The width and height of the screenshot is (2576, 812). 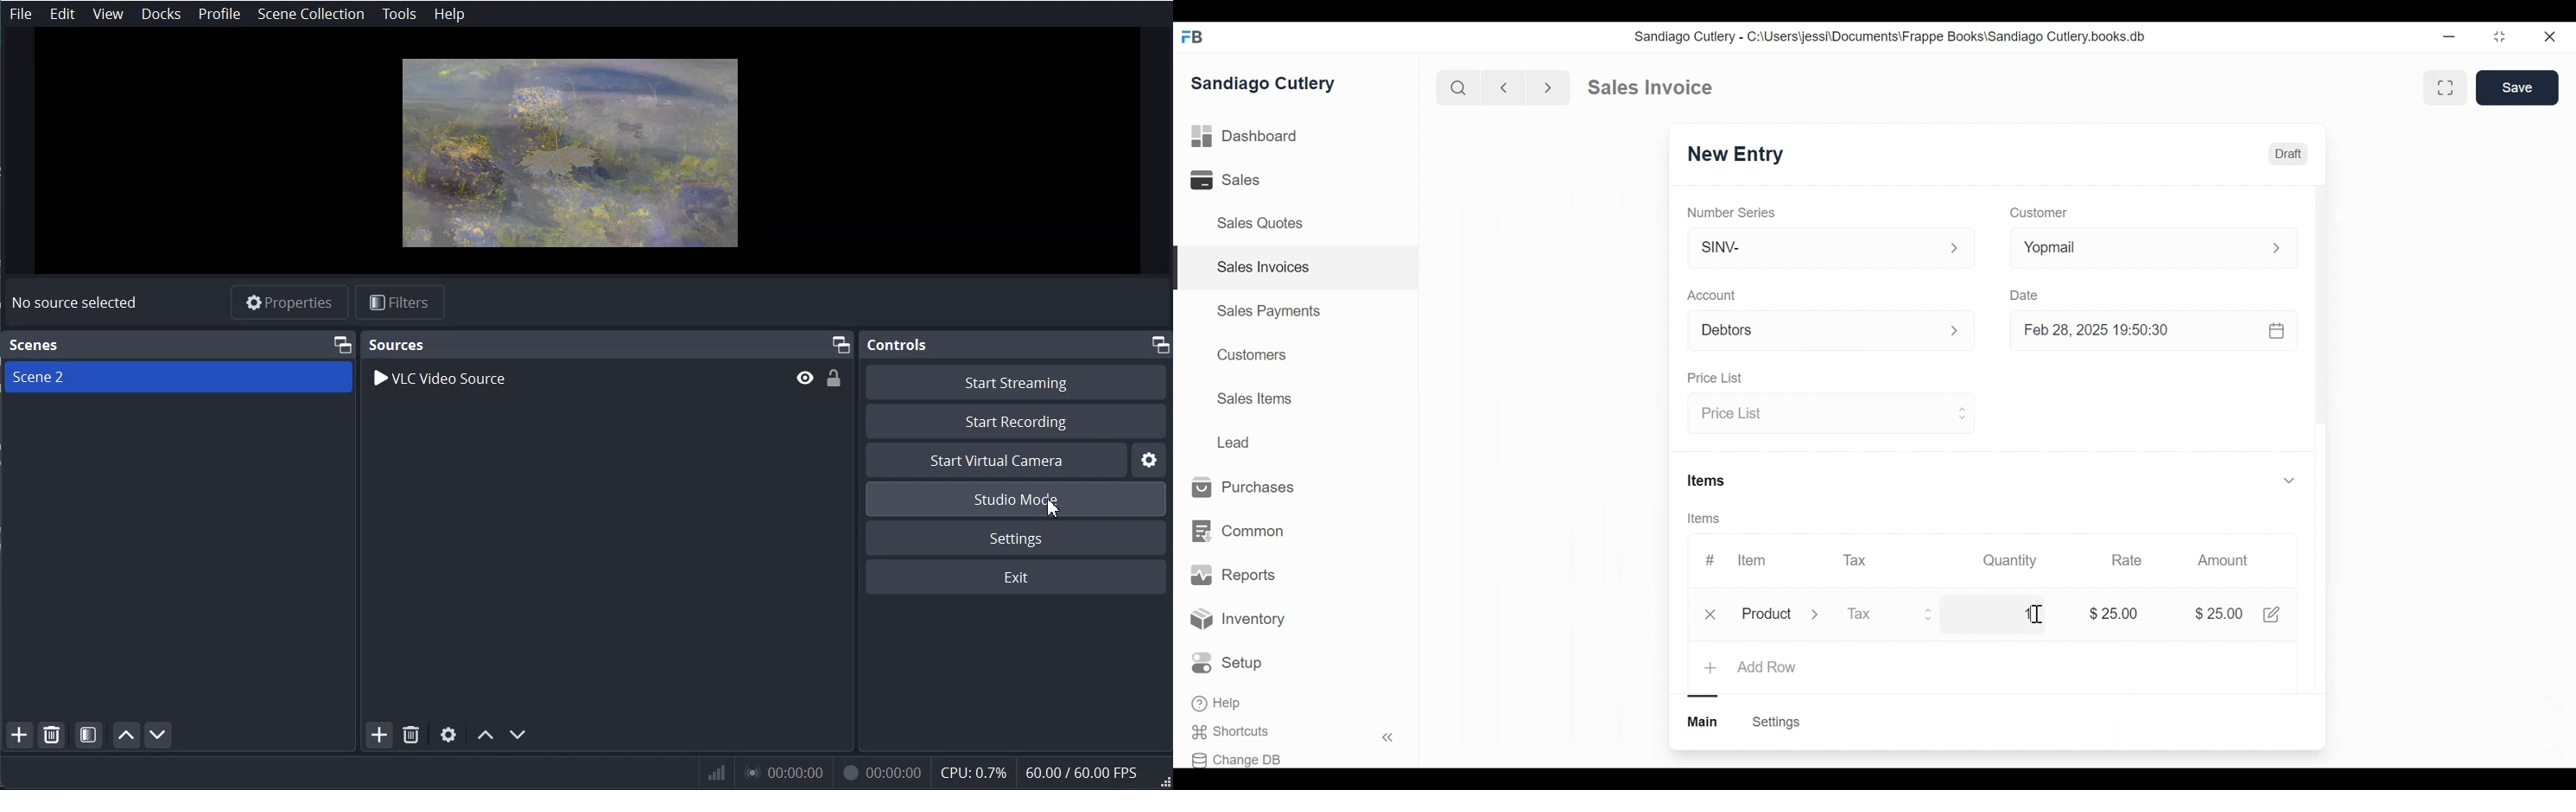 I want to click on Customer, so click(x=2037, y=214).